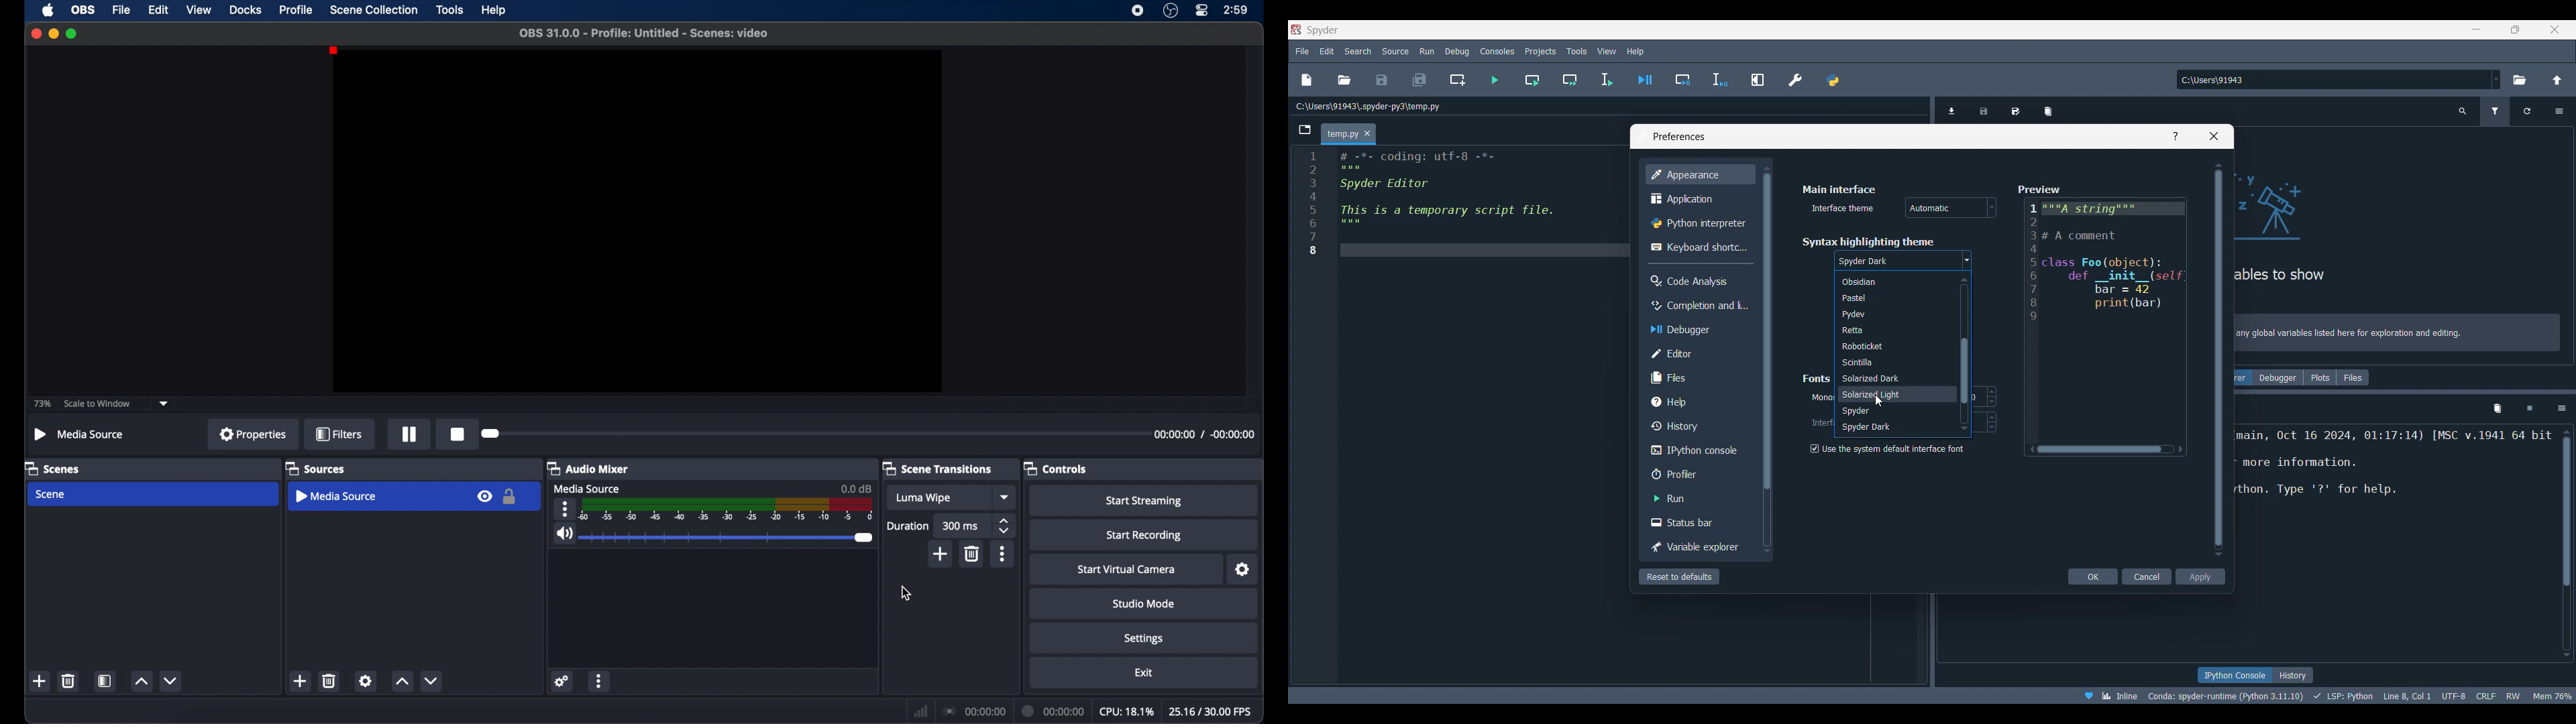 This screenshot has width=2576, height=728. What do you see at coordinates (2400, 330) in the screenshot?
I see `notice` at bounding box center [2400, 330].